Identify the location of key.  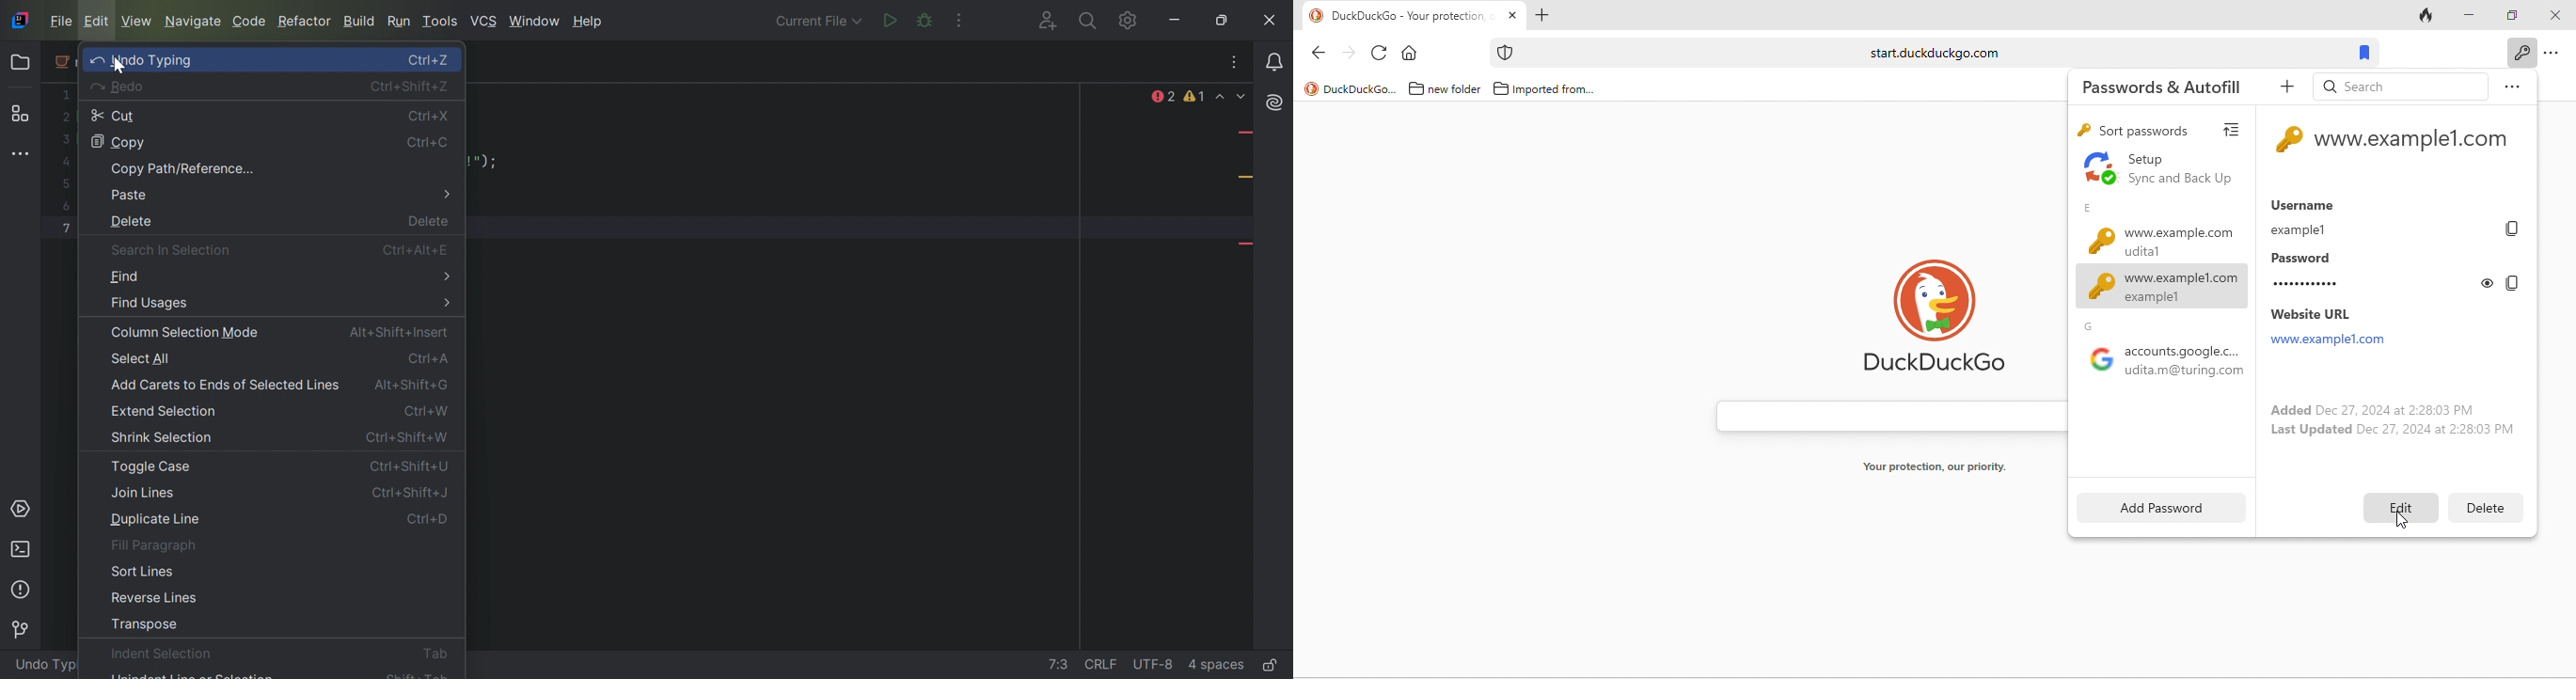
(2082, 132).